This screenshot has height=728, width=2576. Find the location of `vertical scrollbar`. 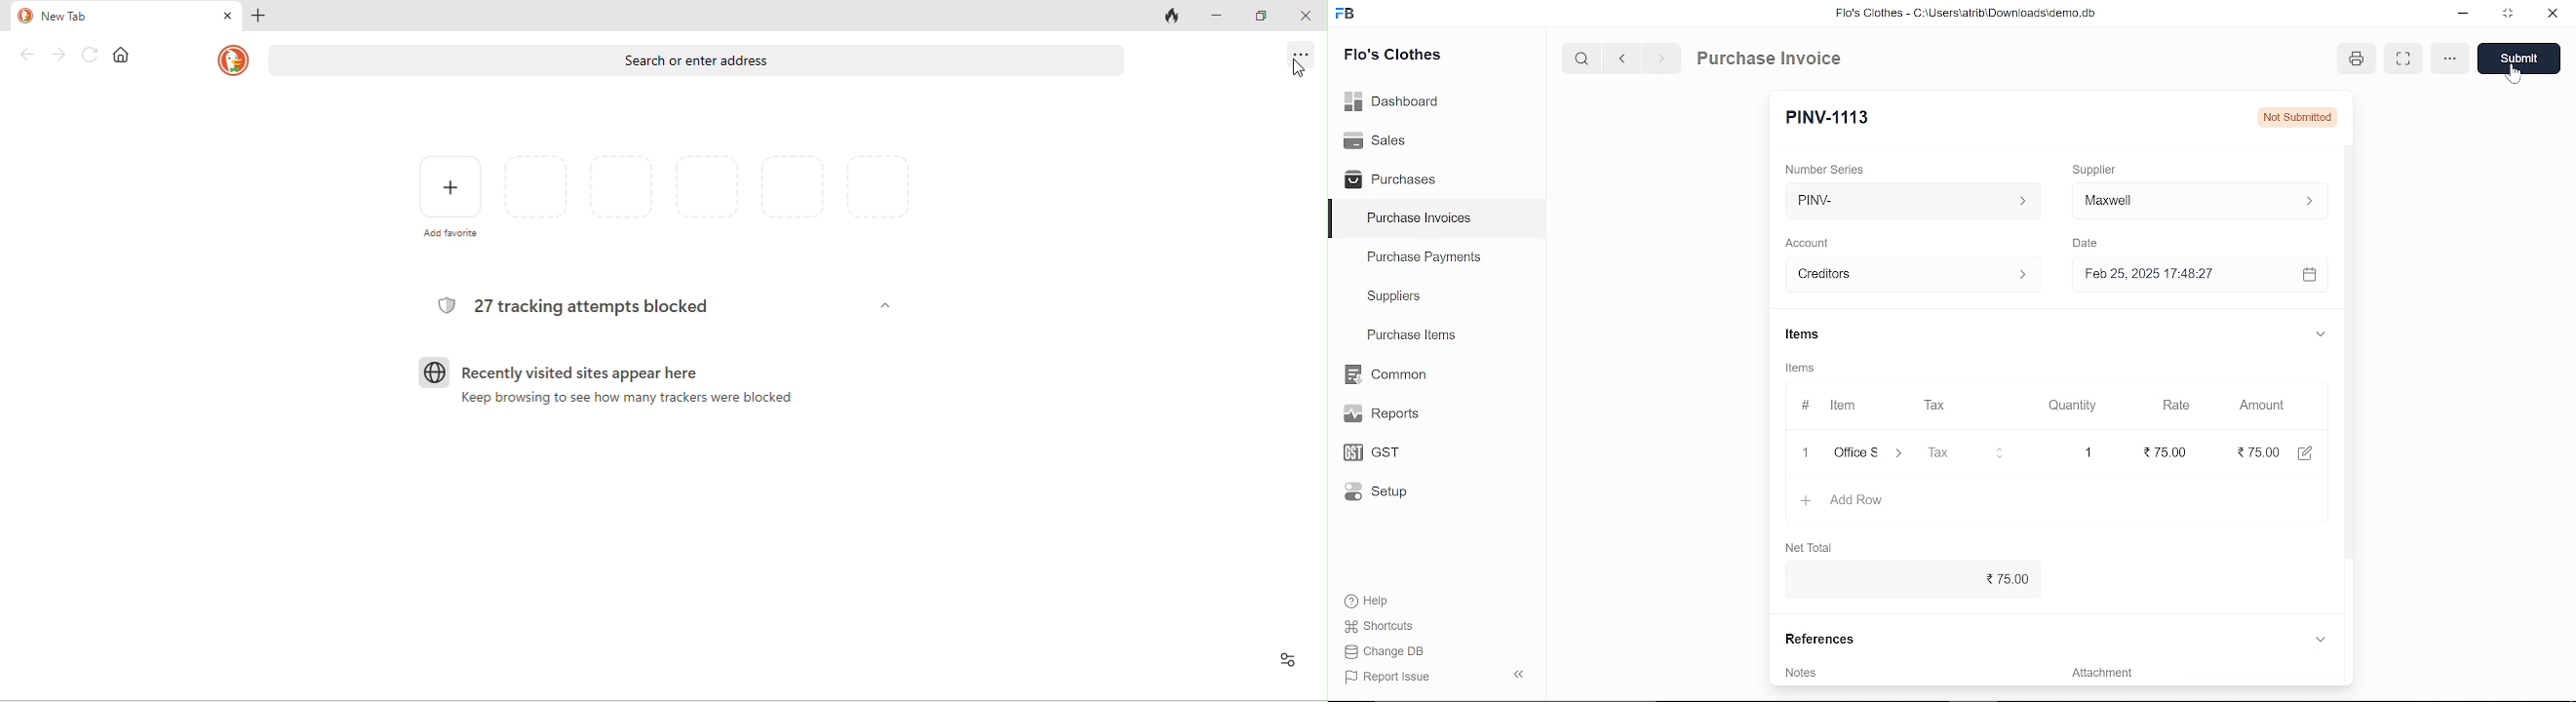

vertical scrollbar is located at coordinates (2347, 351).